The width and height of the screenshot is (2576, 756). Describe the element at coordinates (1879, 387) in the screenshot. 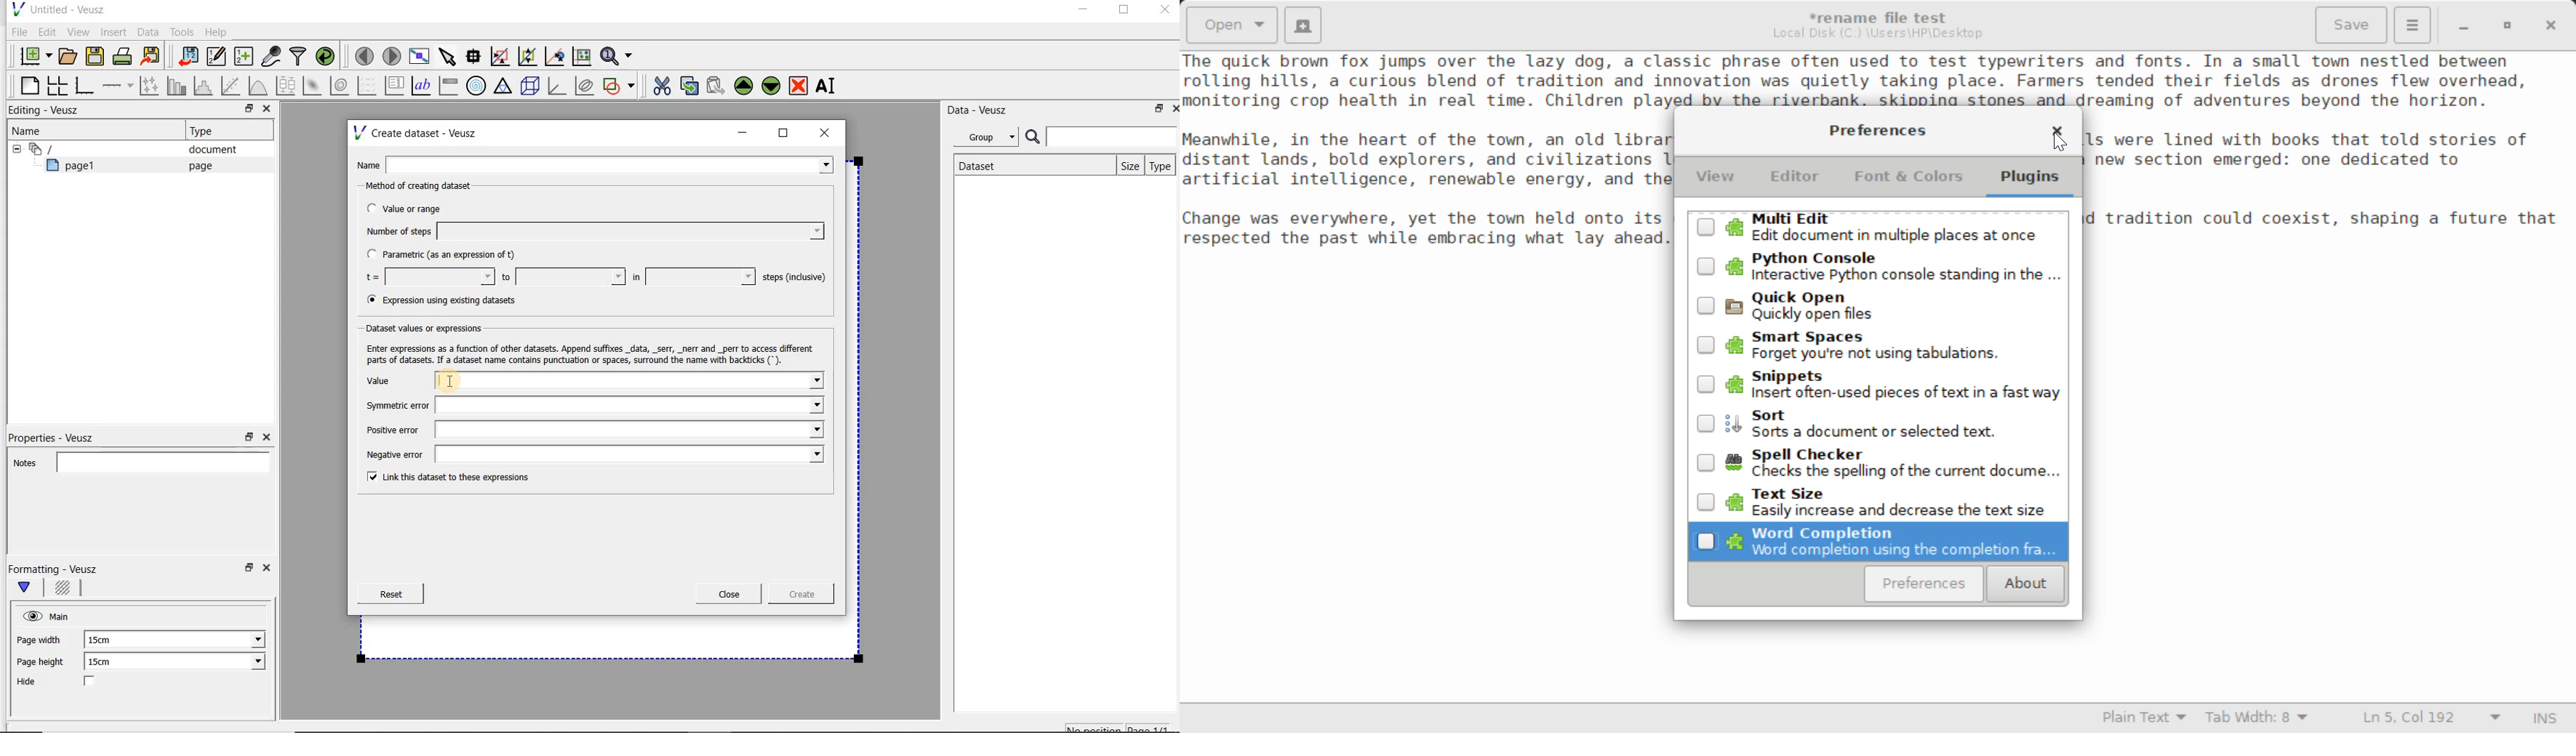

I see `Snippets Plugin Button Unselected` at that location.